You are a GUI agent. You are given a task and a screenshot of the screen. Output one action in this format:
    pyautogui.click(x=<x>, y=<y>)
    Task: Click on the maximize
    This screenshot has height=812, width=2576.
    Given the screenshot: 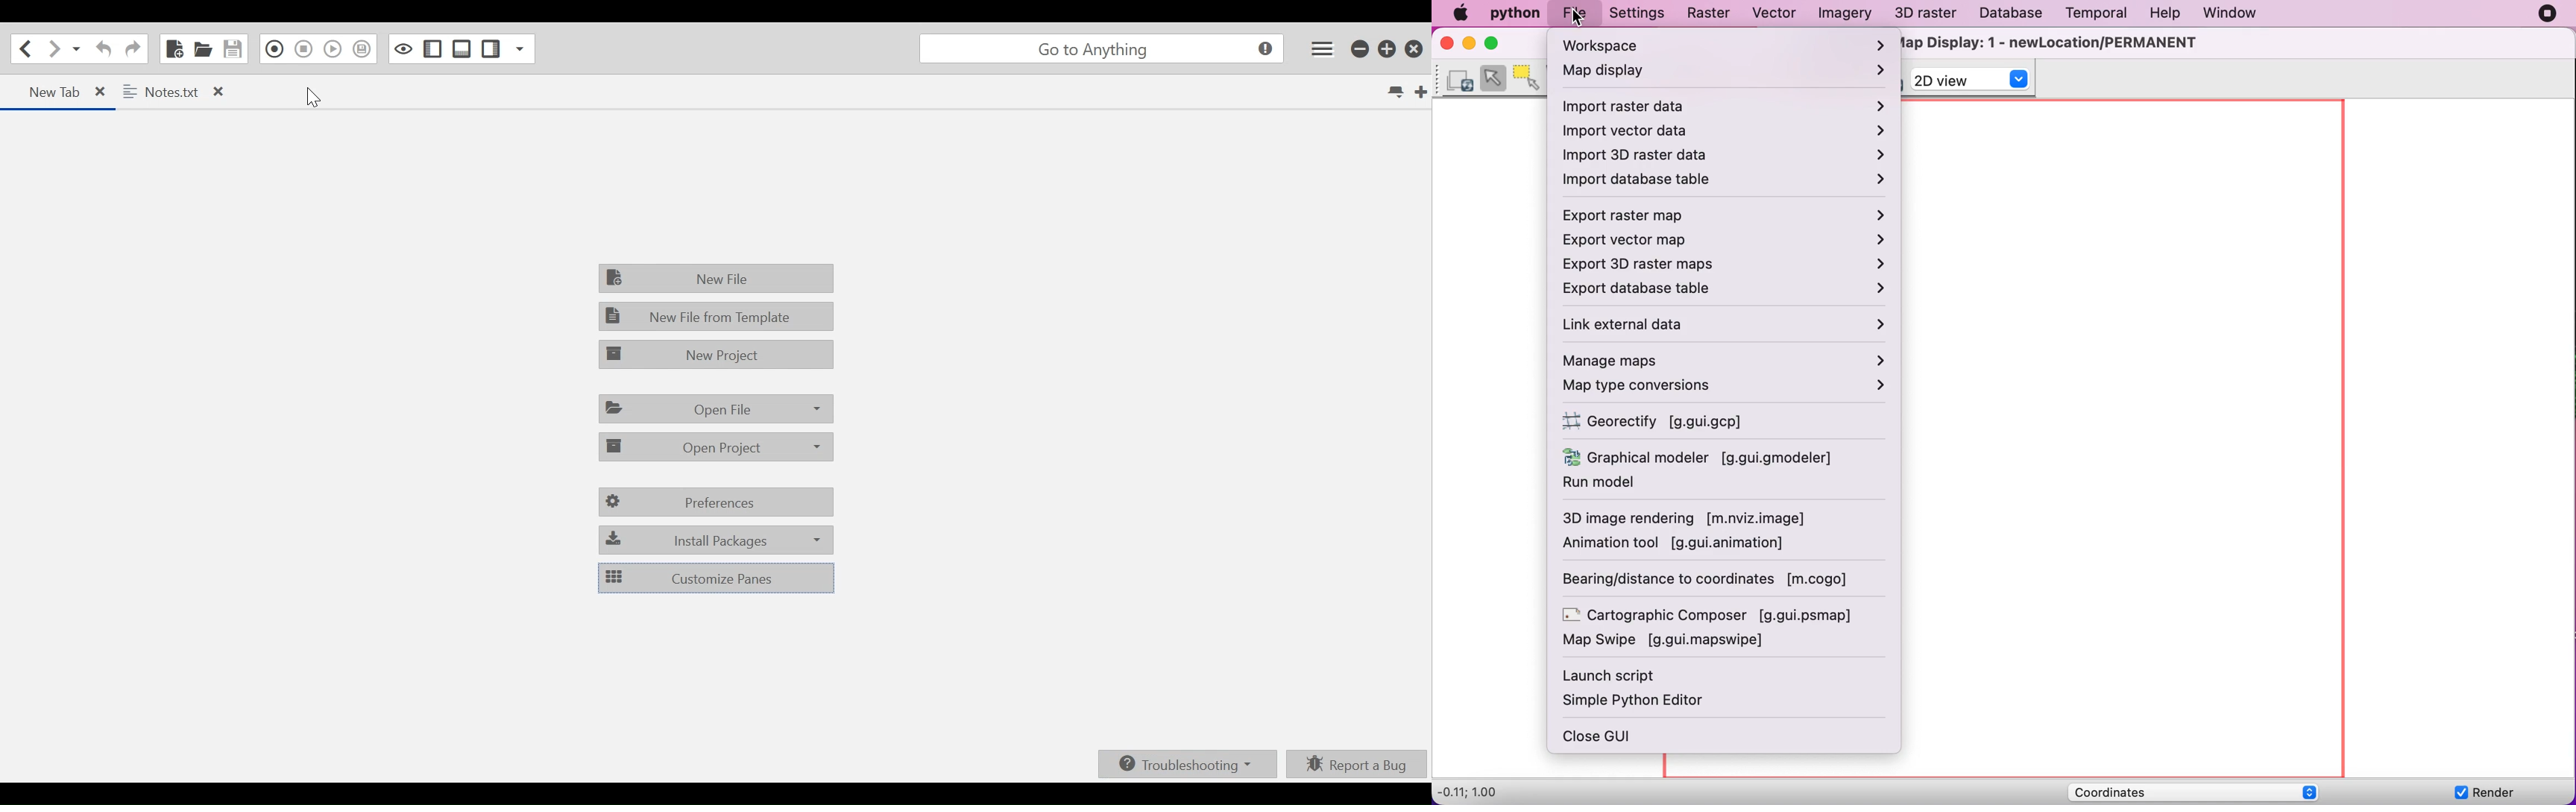 What is the action you would take?
    pyautogui.click(x=1493, y=44)
    